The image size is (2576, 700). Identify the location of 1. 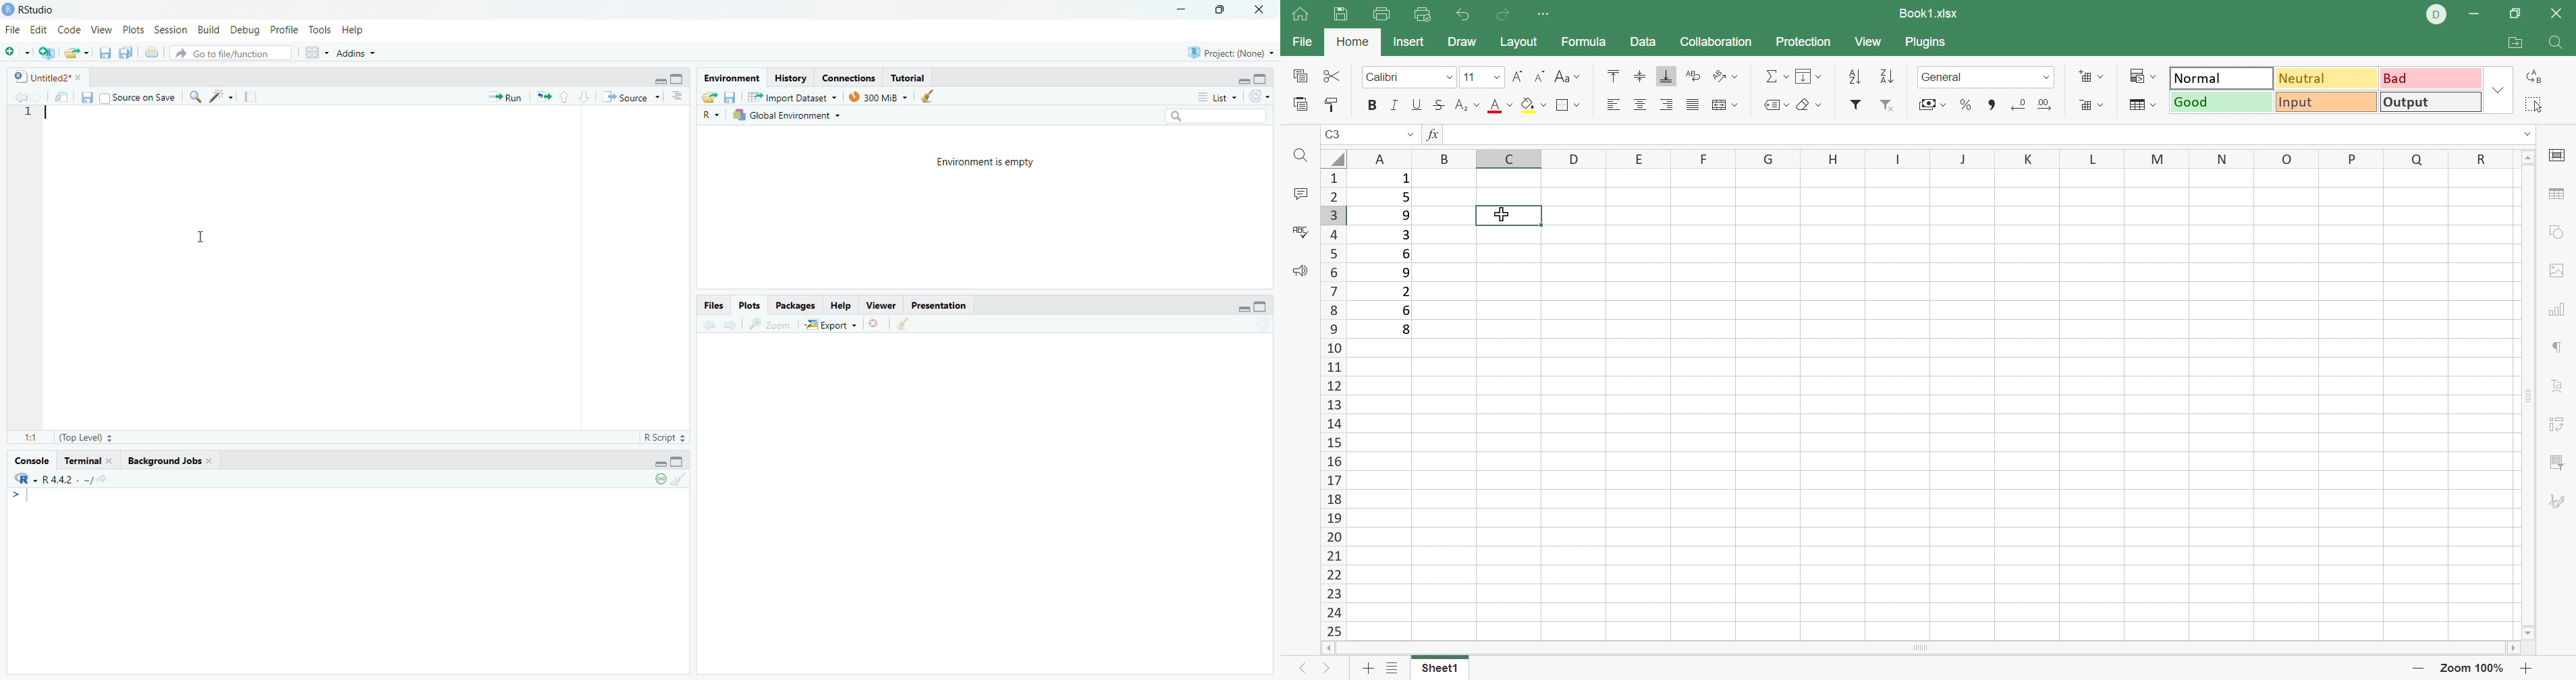
(27, 114).